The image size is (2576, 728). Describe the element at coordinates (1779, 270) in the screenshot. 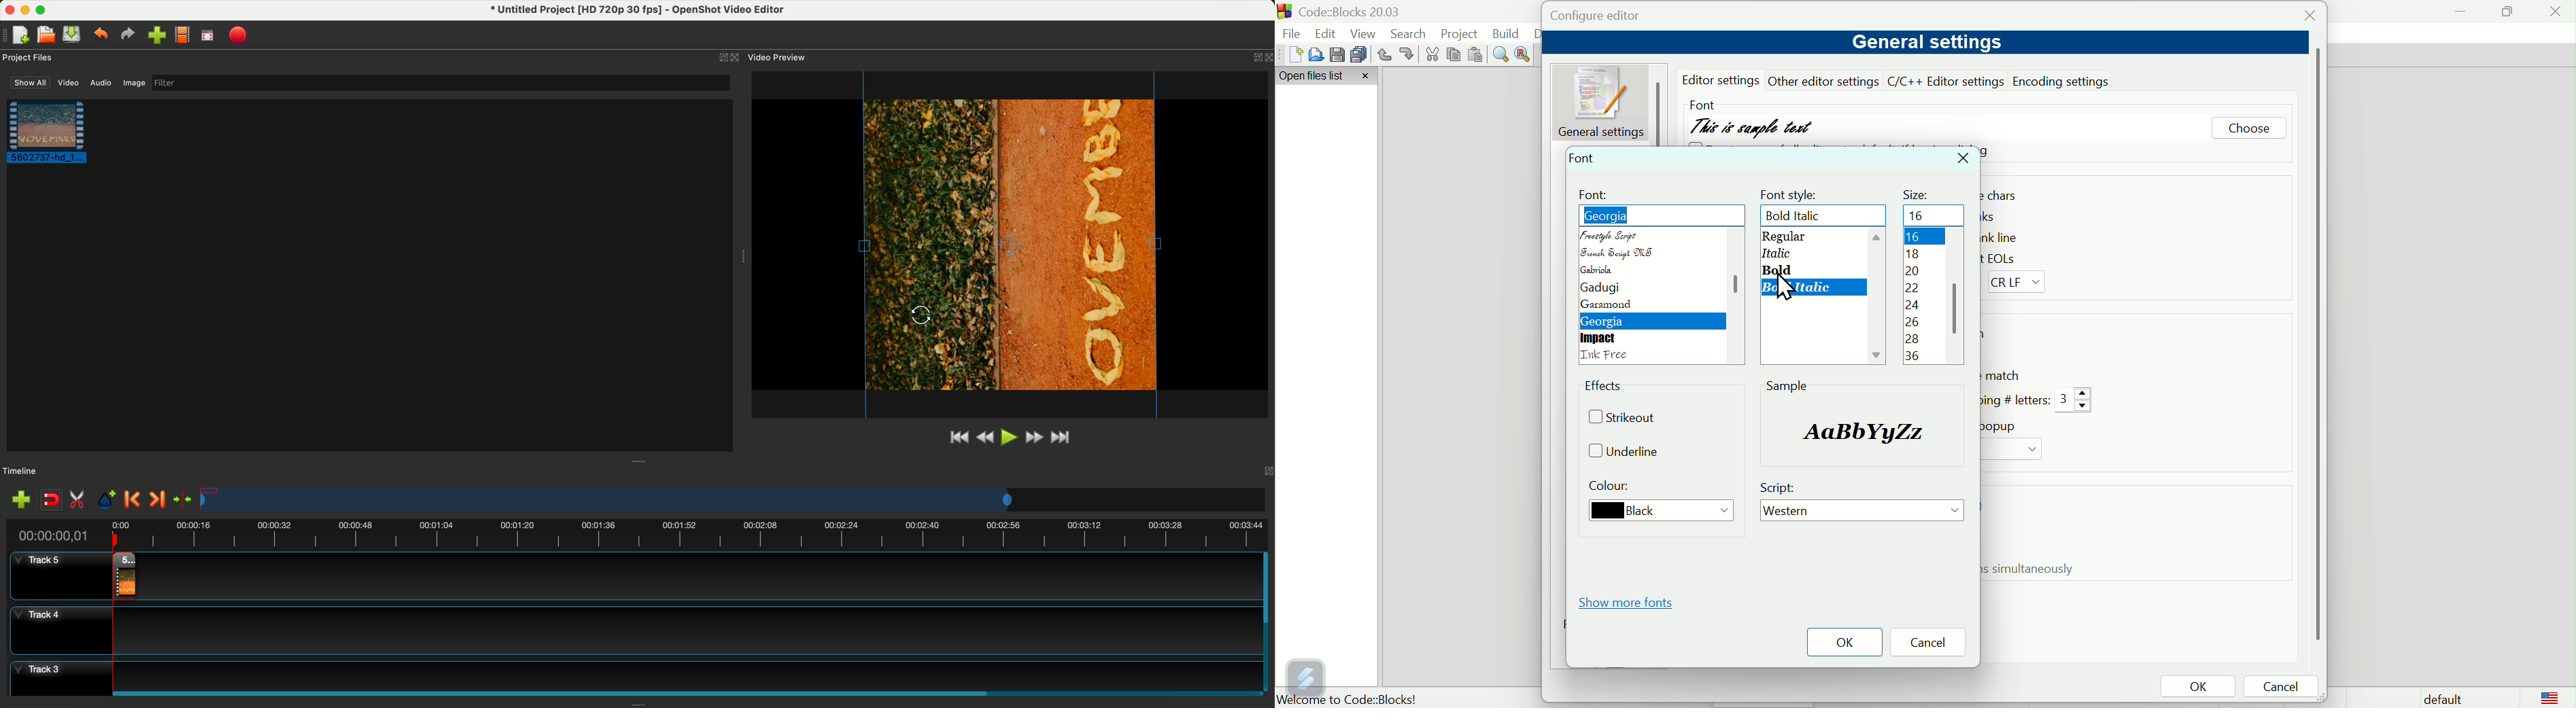

I see `bold` at that location.